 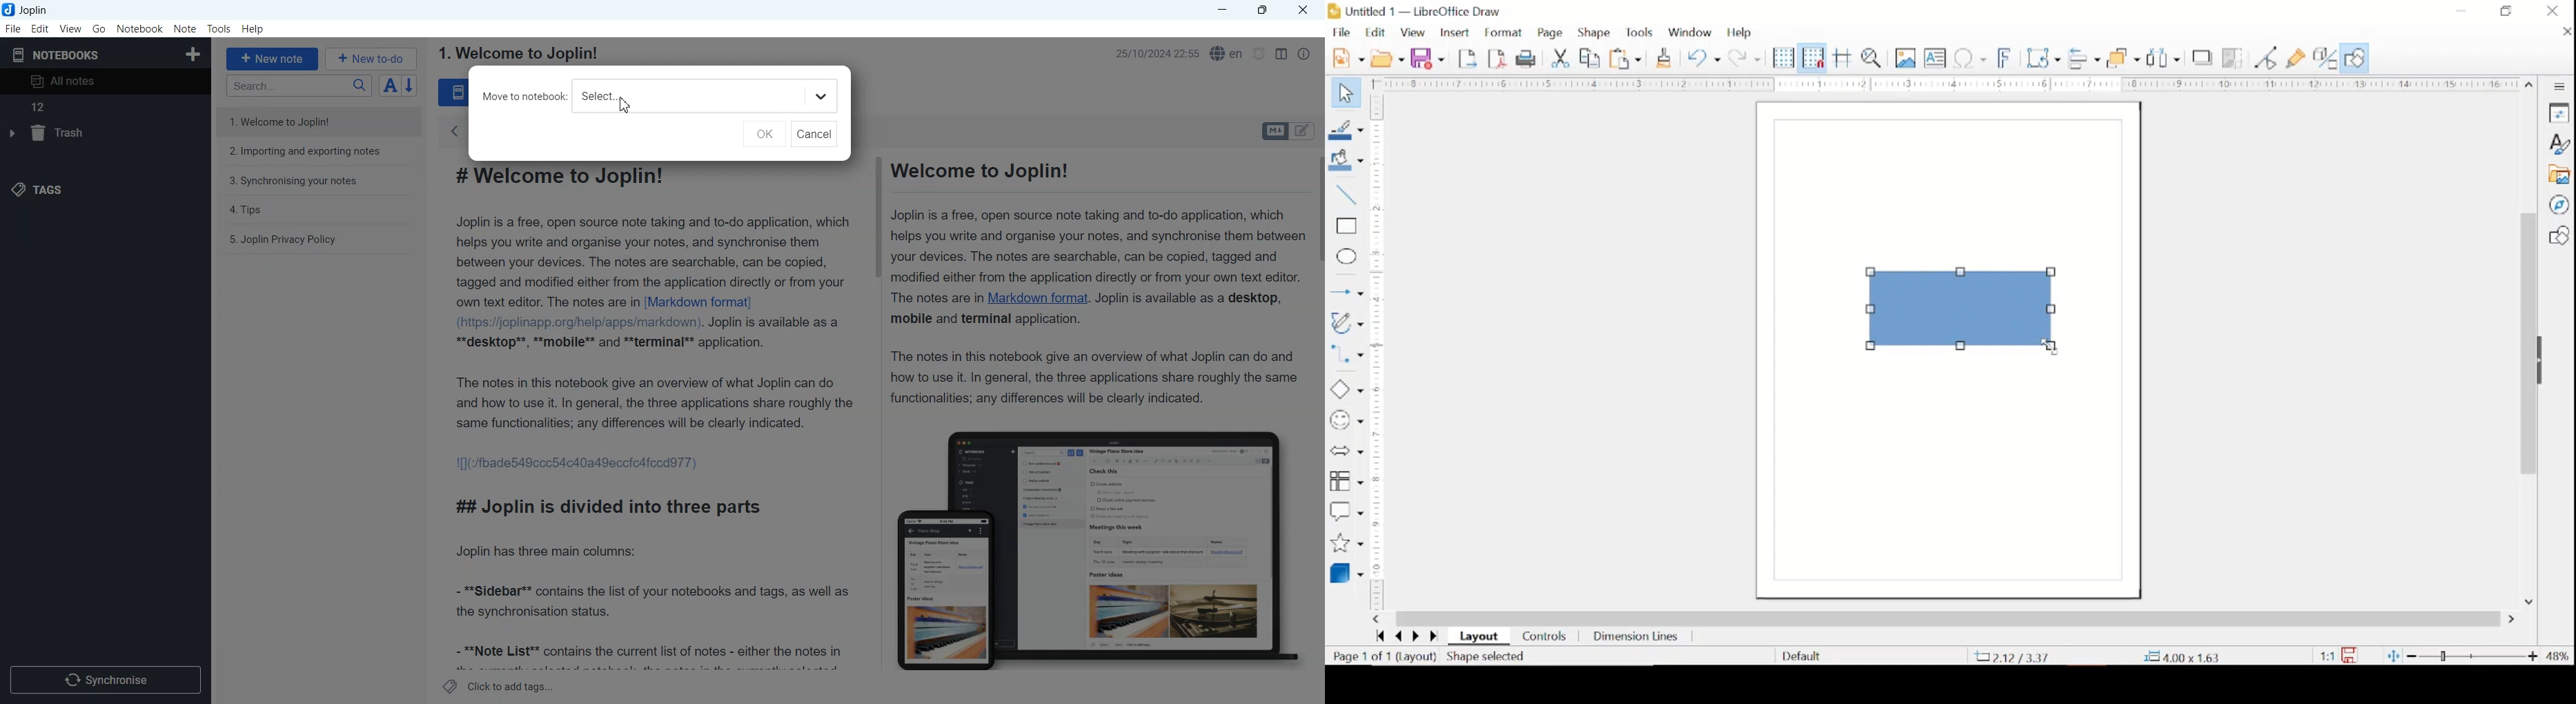 I want to click on shadow, so click(x=2203, y=57).